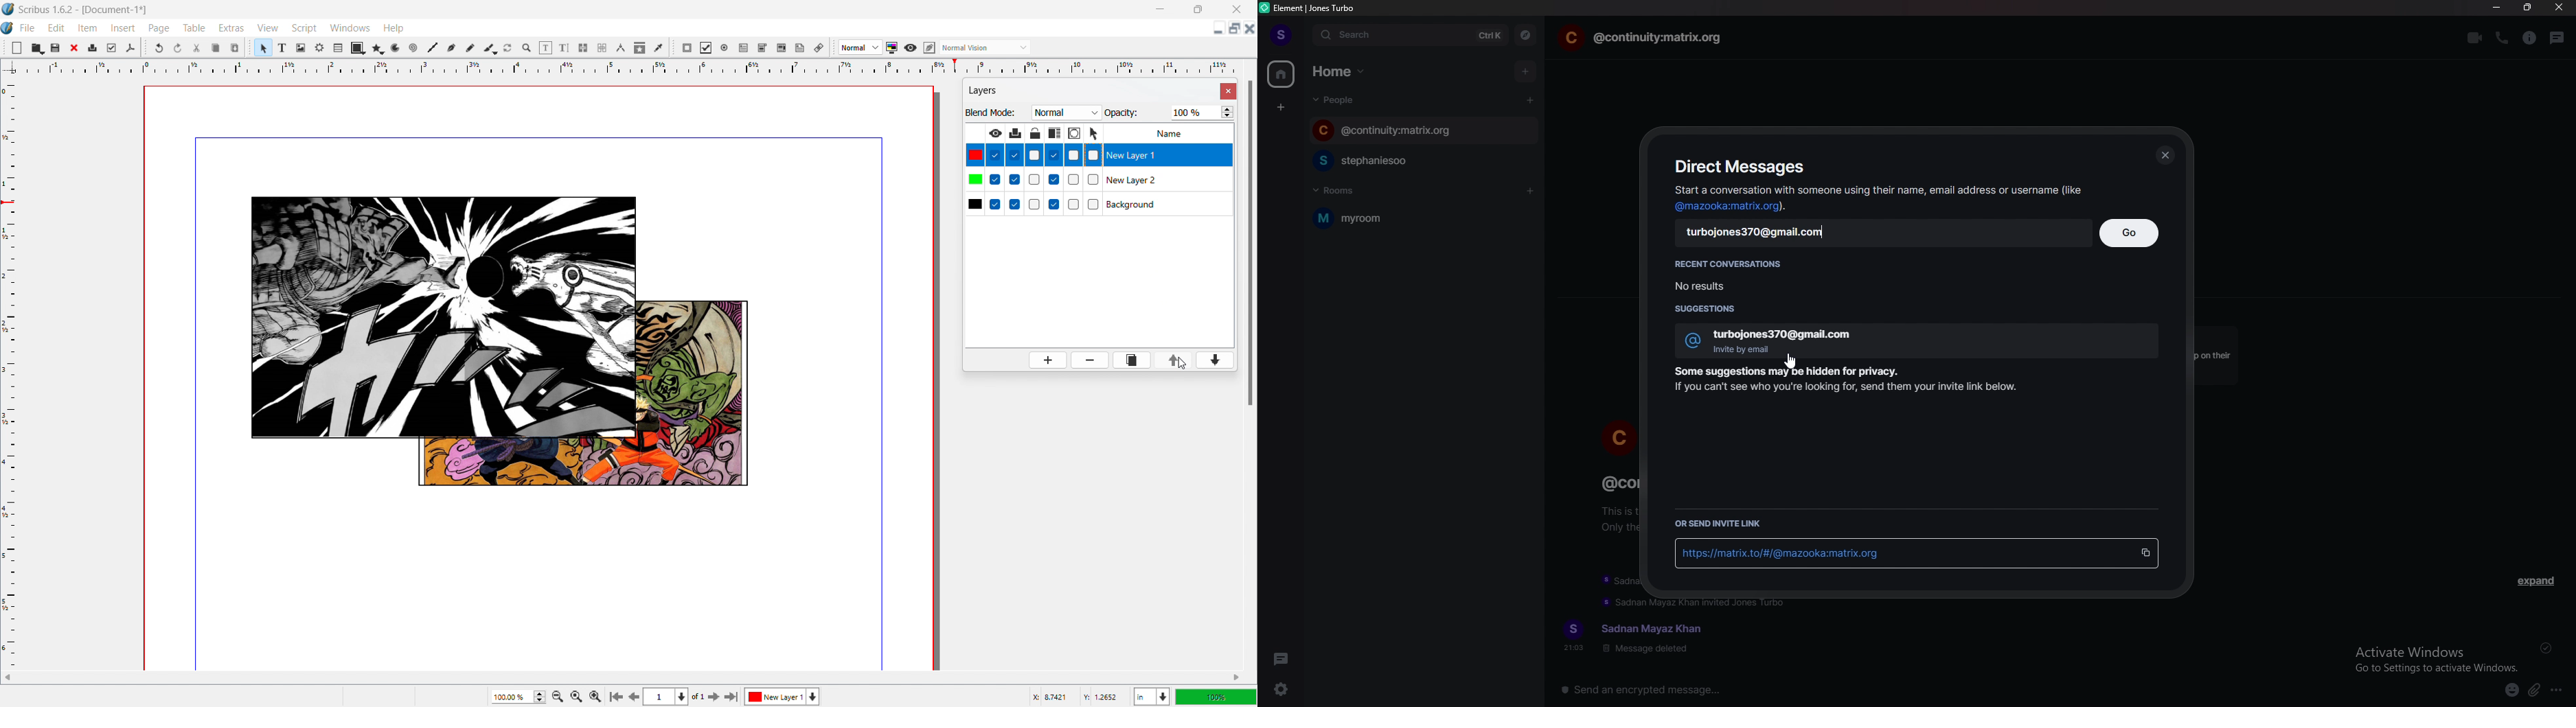 This screenshot has height=728, width=2576. Describe the element at coordinates (595, 695) in the screenshot. I see `Zoom out by the stepping value selected in settings` at that location.